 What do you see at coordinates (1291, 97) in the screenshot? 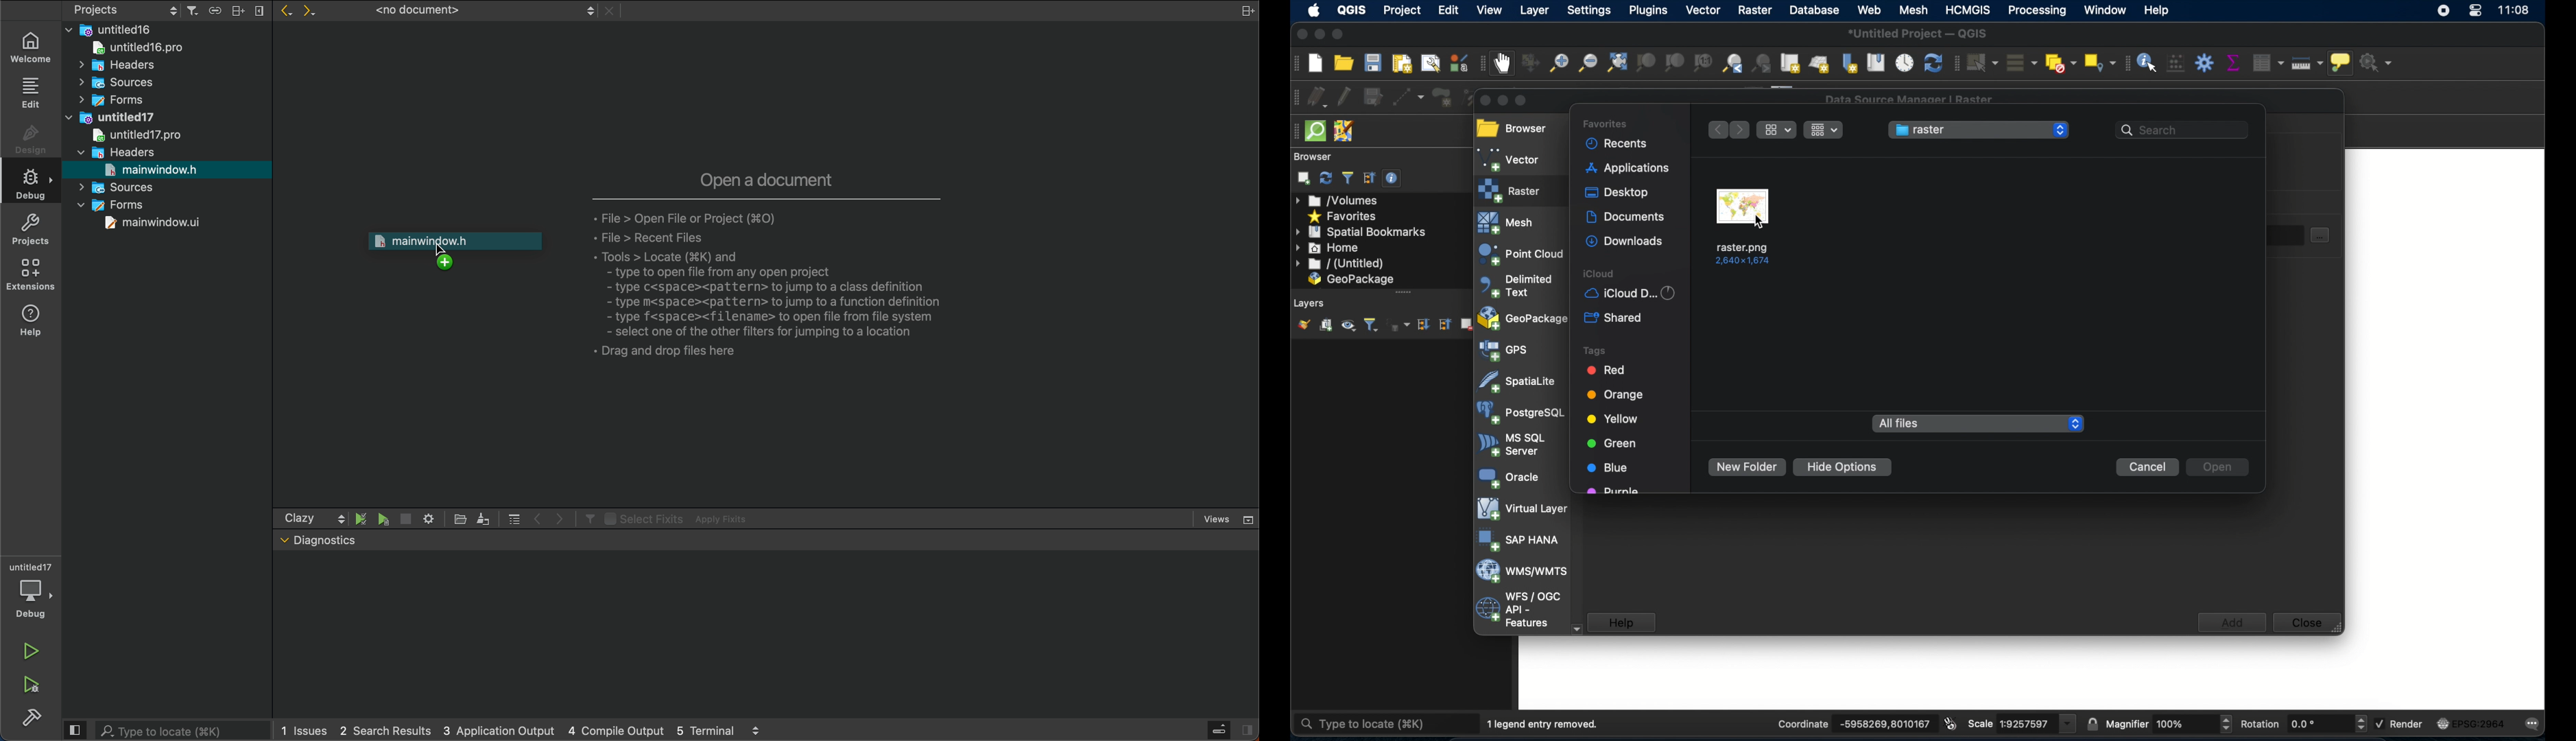
I see `digitizing toolbar` at bounding box center [1291, 97].